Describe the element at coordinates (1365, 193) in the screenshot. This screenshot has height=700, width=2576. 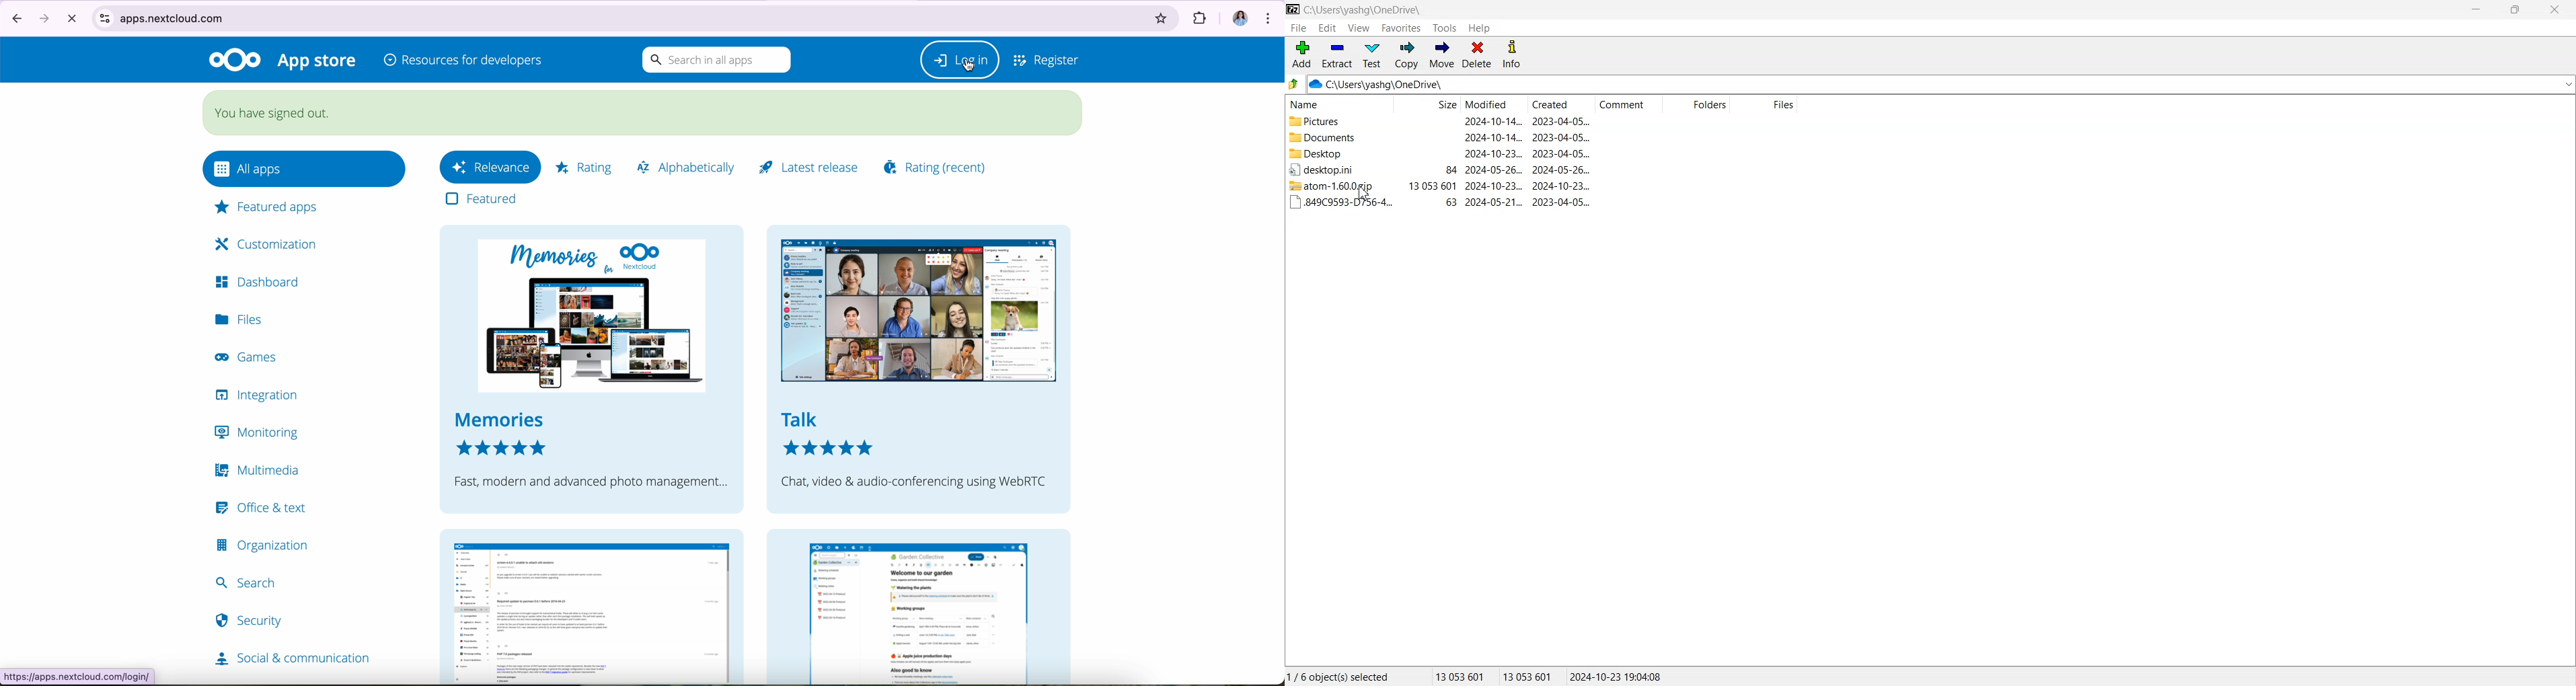
I see `Cursor` at that location.